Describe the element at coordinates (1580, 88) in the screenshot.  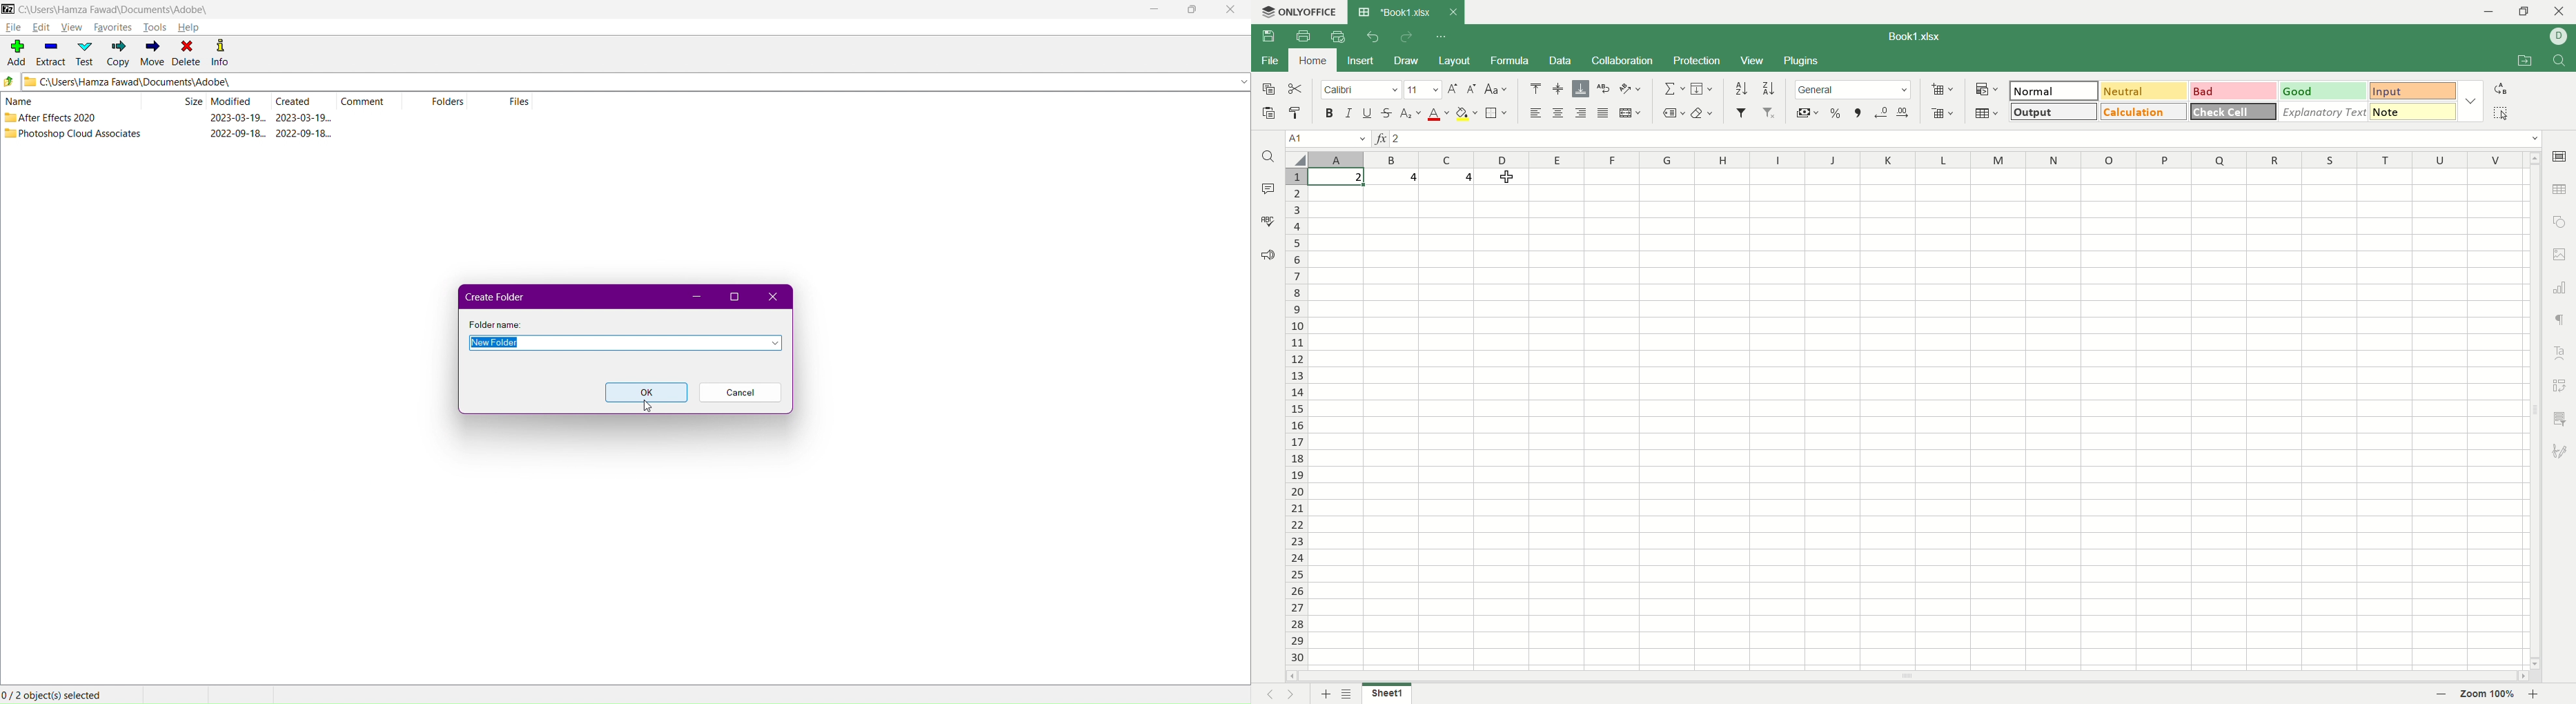
I see `align bottom` at that location.